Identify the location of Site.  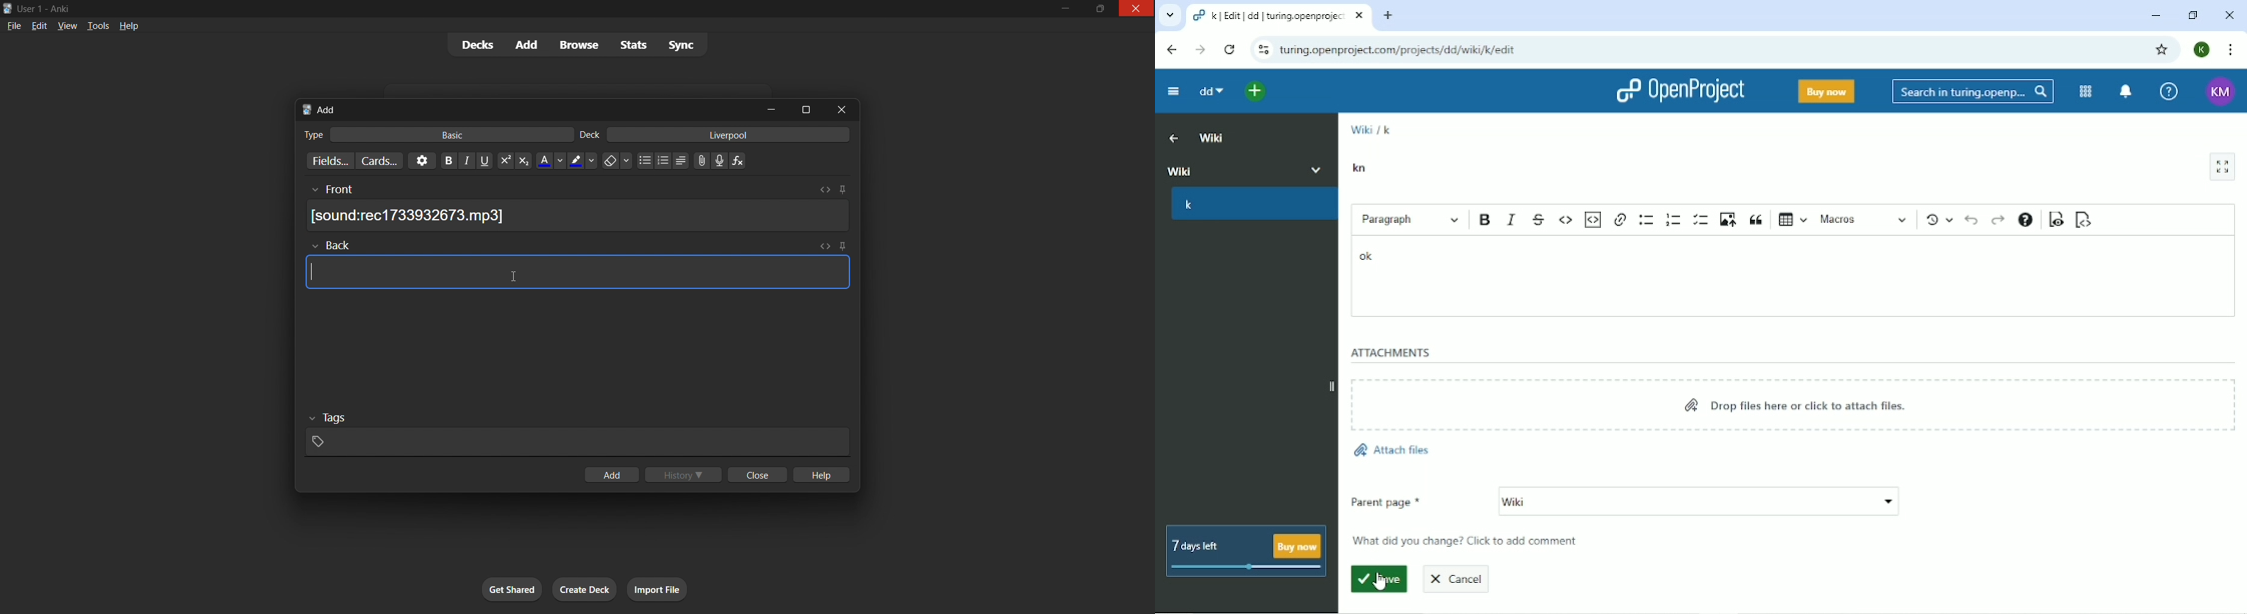
(1401, 50).